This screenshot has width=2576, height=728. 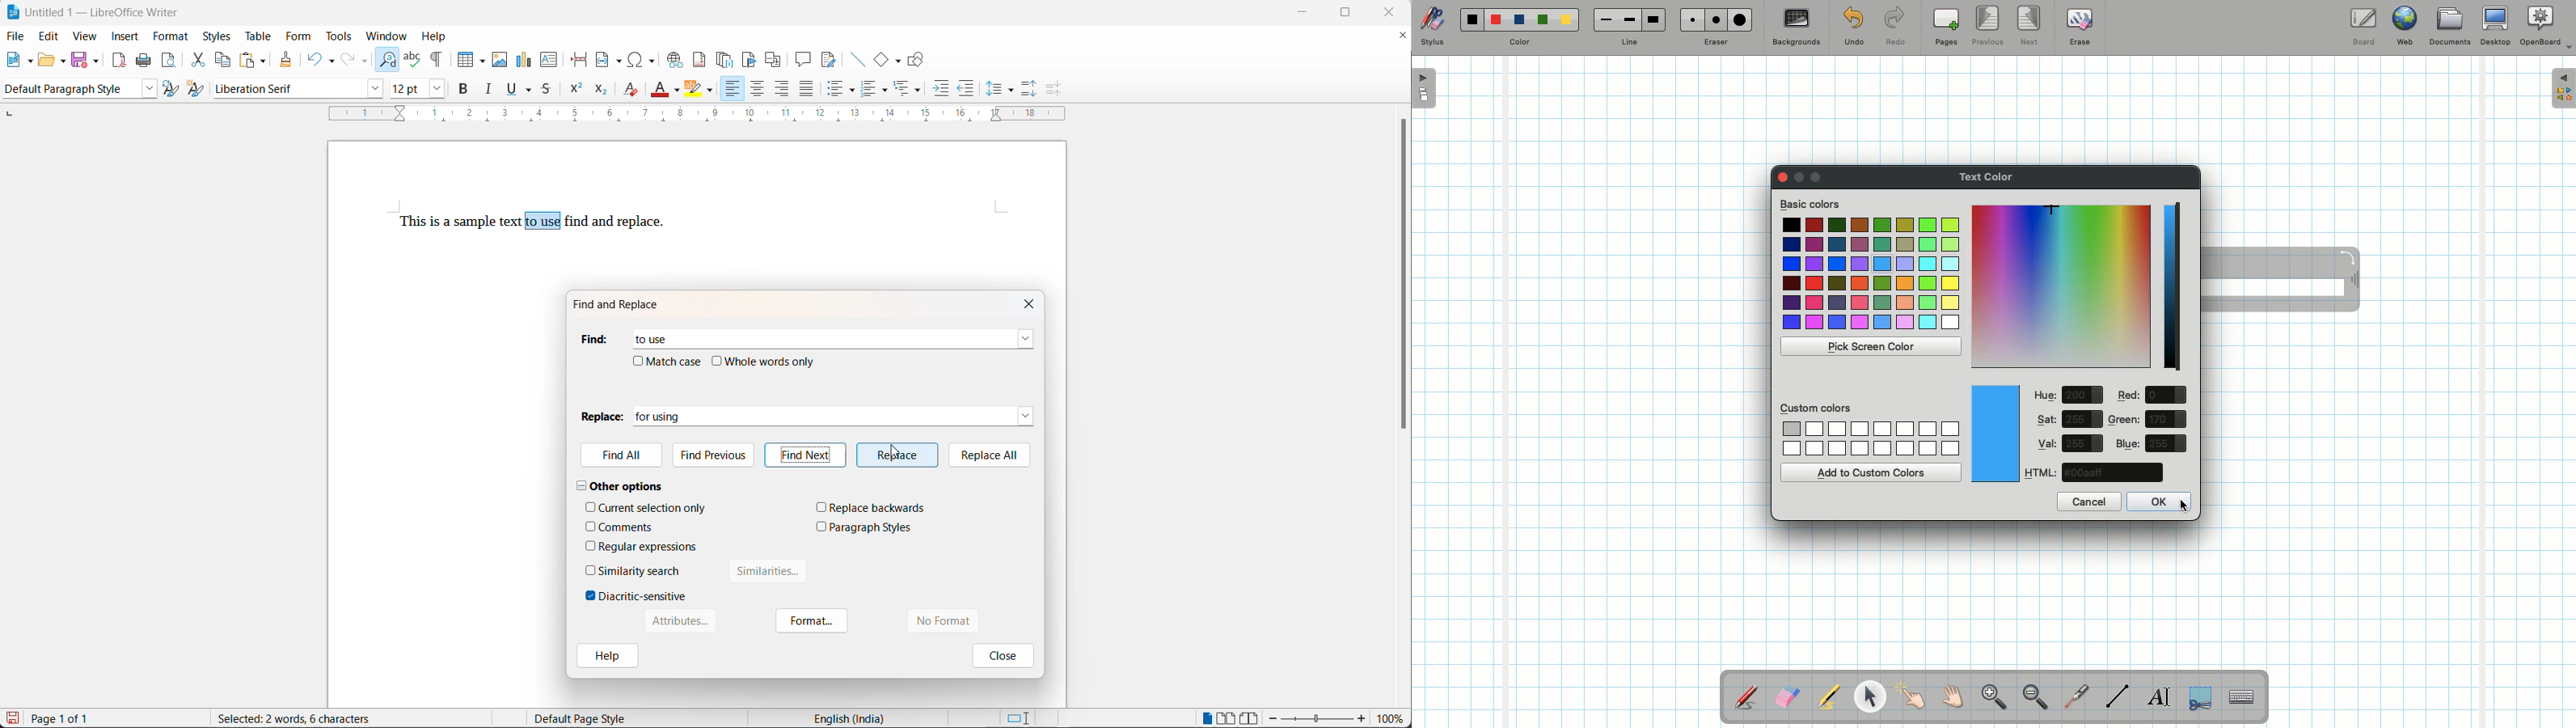 What do you see at coordinates (899, 60) in the screenshot?
I see `basic shapes functions` at bounding box center [899, 60].